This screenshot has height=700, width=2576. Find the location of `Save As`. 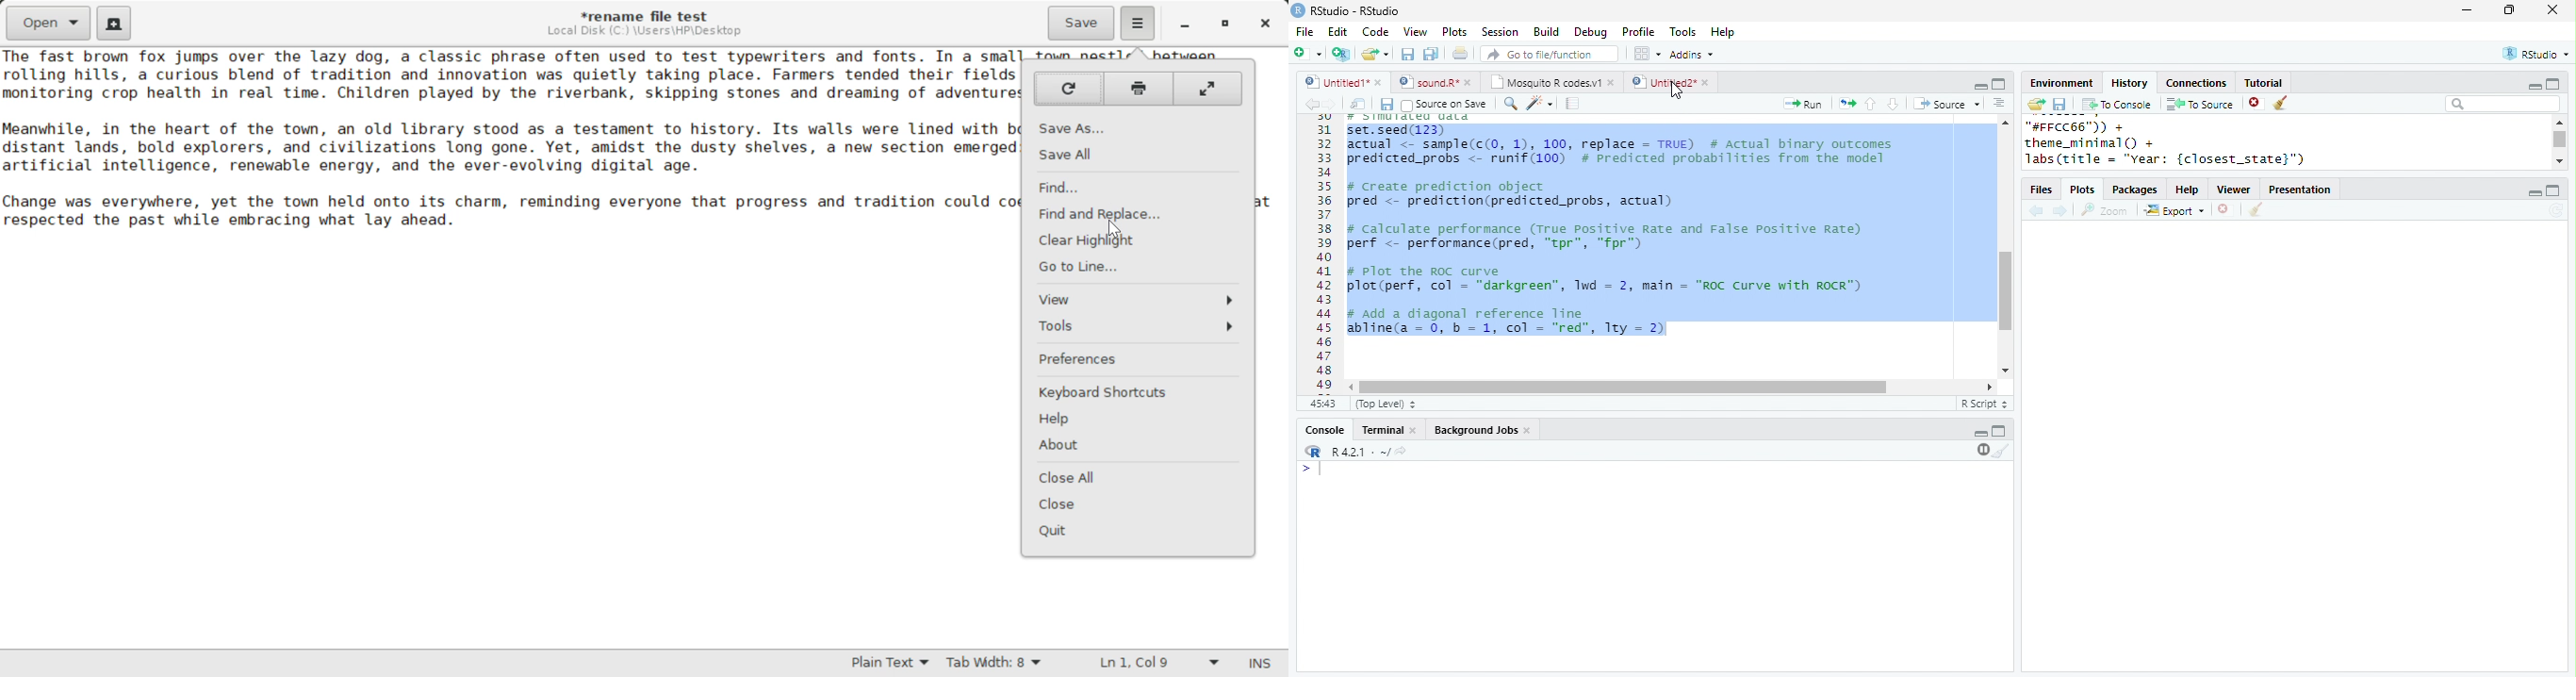

Save As is located at coordinates (1135, 127).